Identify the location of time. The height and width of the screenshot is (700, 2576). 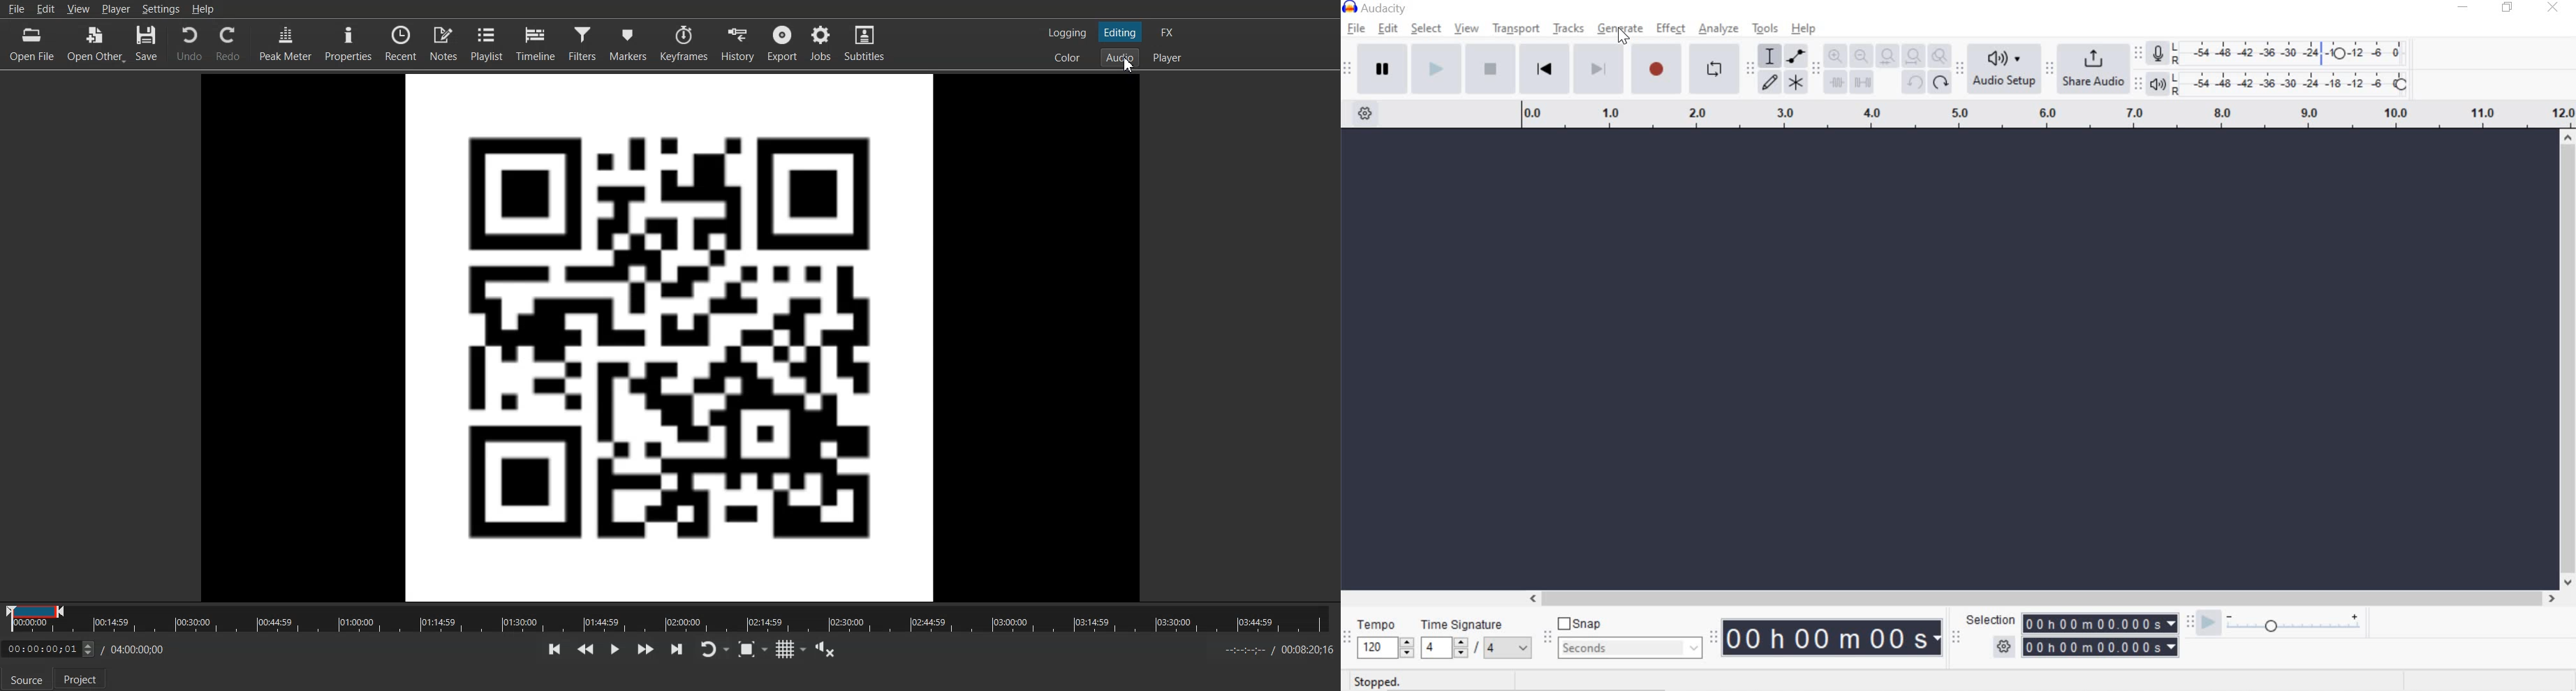
(1834, 638).